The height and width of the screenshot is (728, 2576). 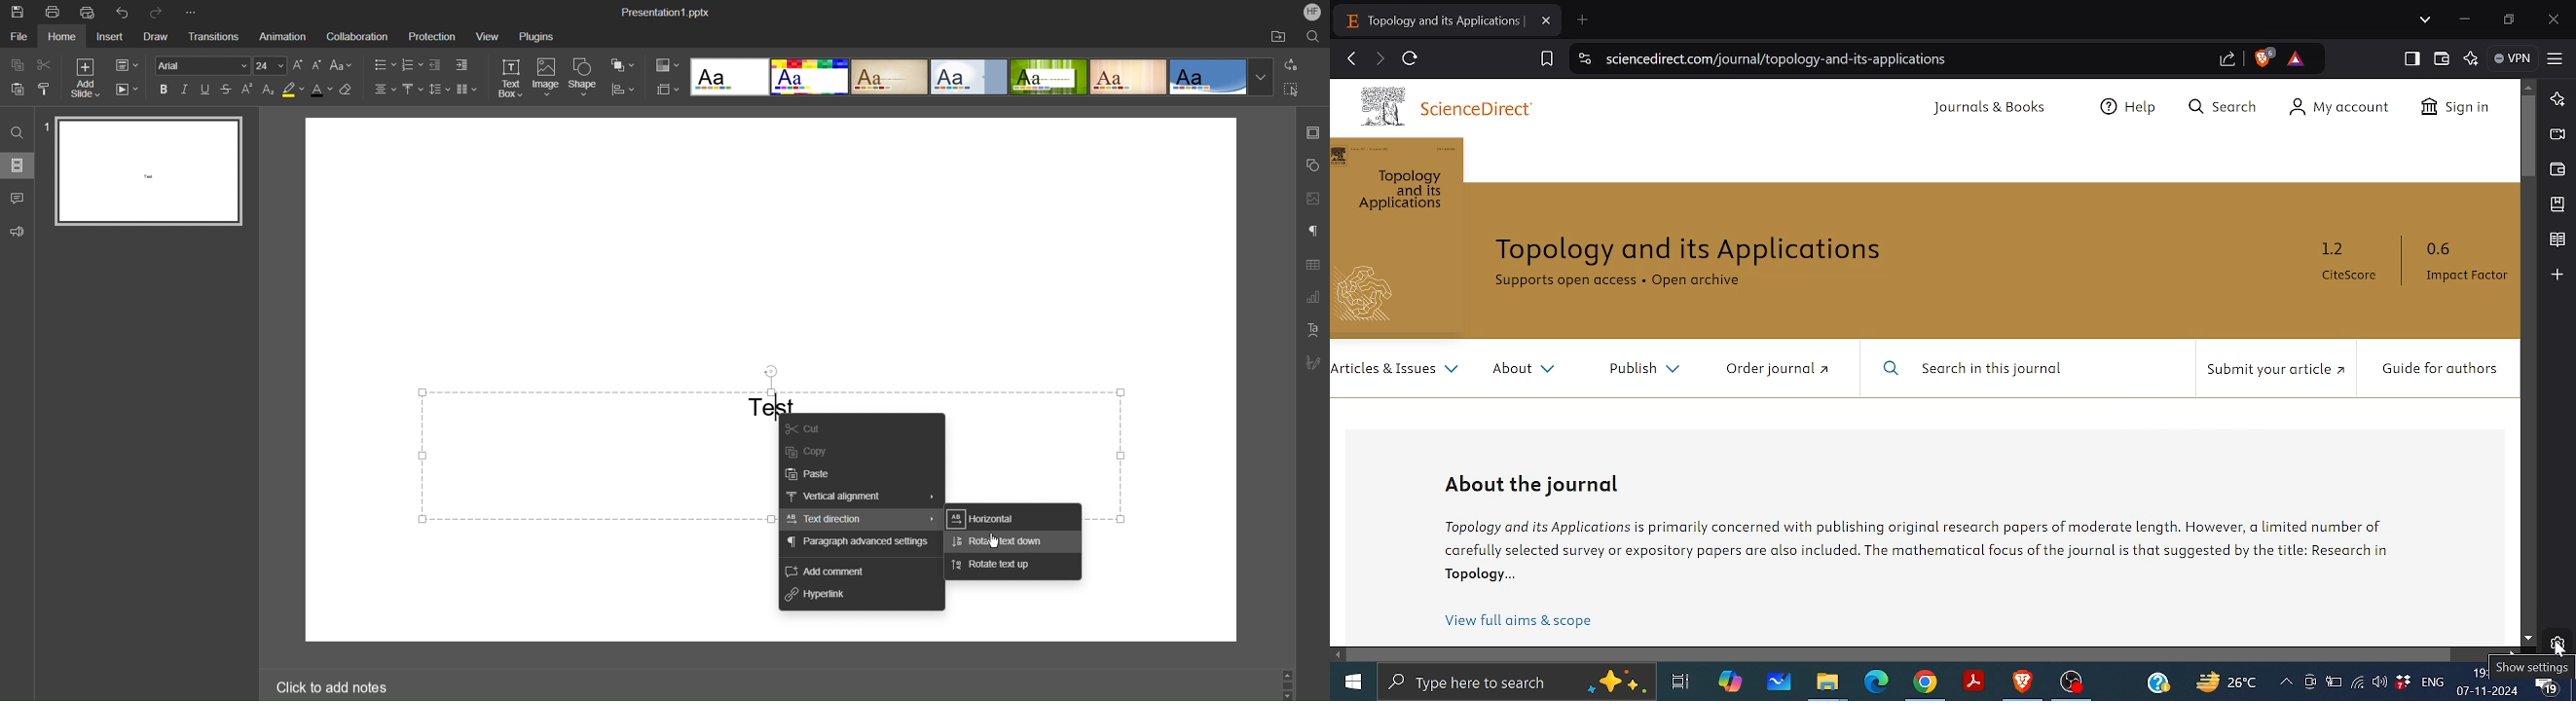 I want to click on Account, so click(x=1312, y=13).